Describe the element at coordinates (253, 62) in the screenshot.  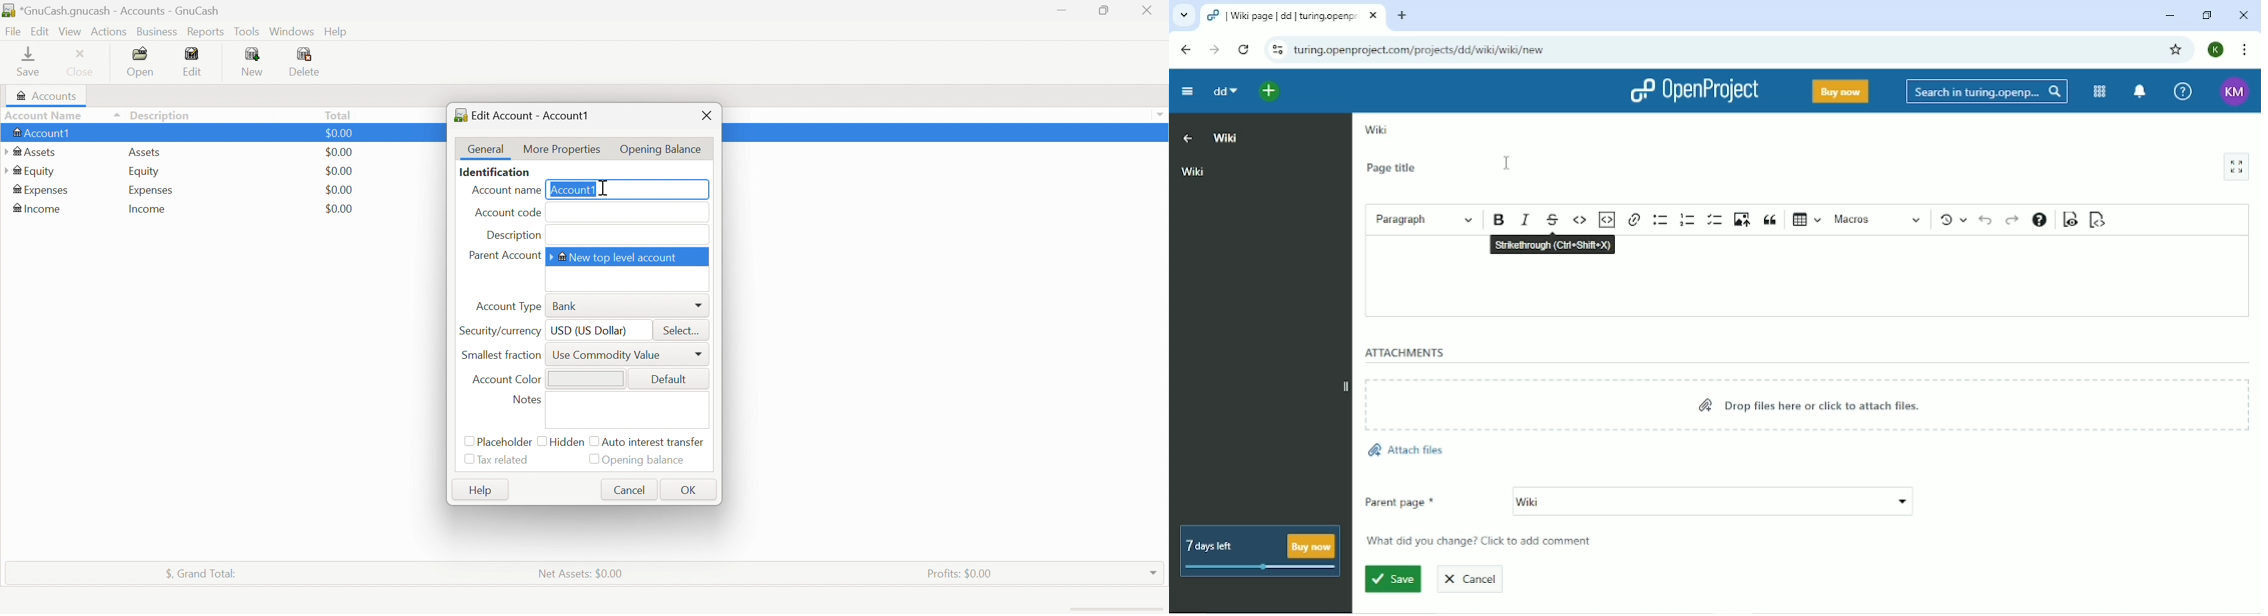
I see `New` at that location.